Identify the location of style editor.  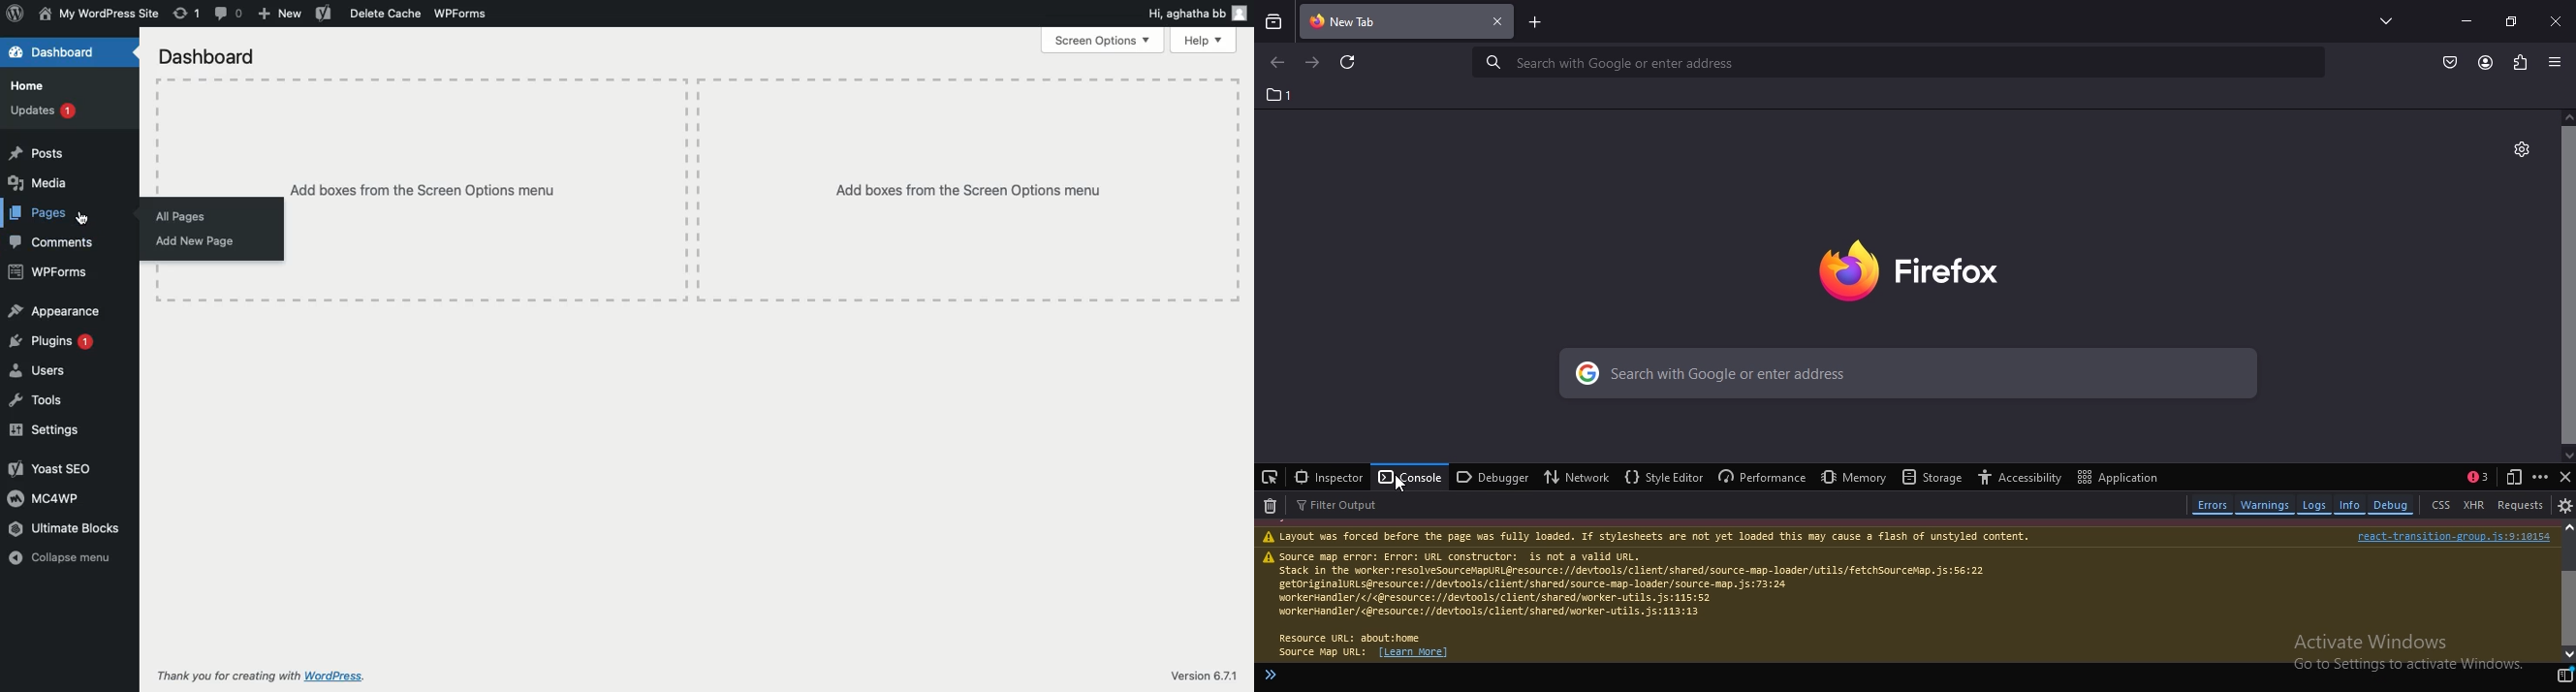
(1665, 477).